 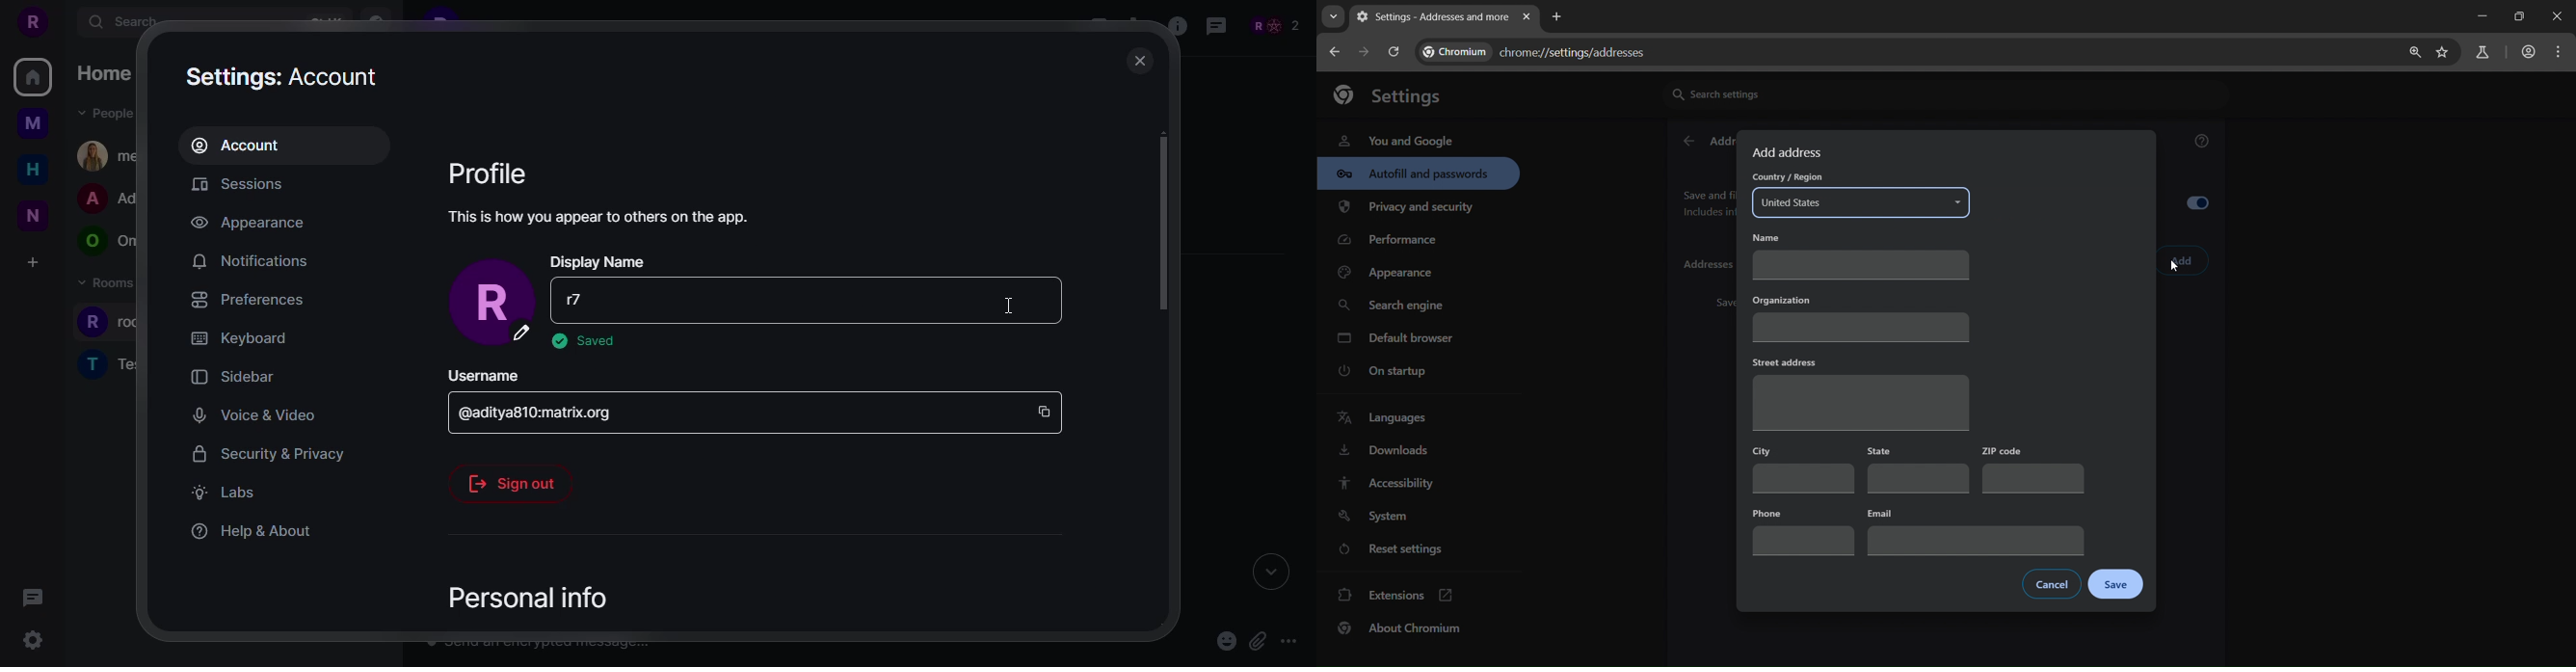 I want to click on reset settings, so click(x=1403, y=551).